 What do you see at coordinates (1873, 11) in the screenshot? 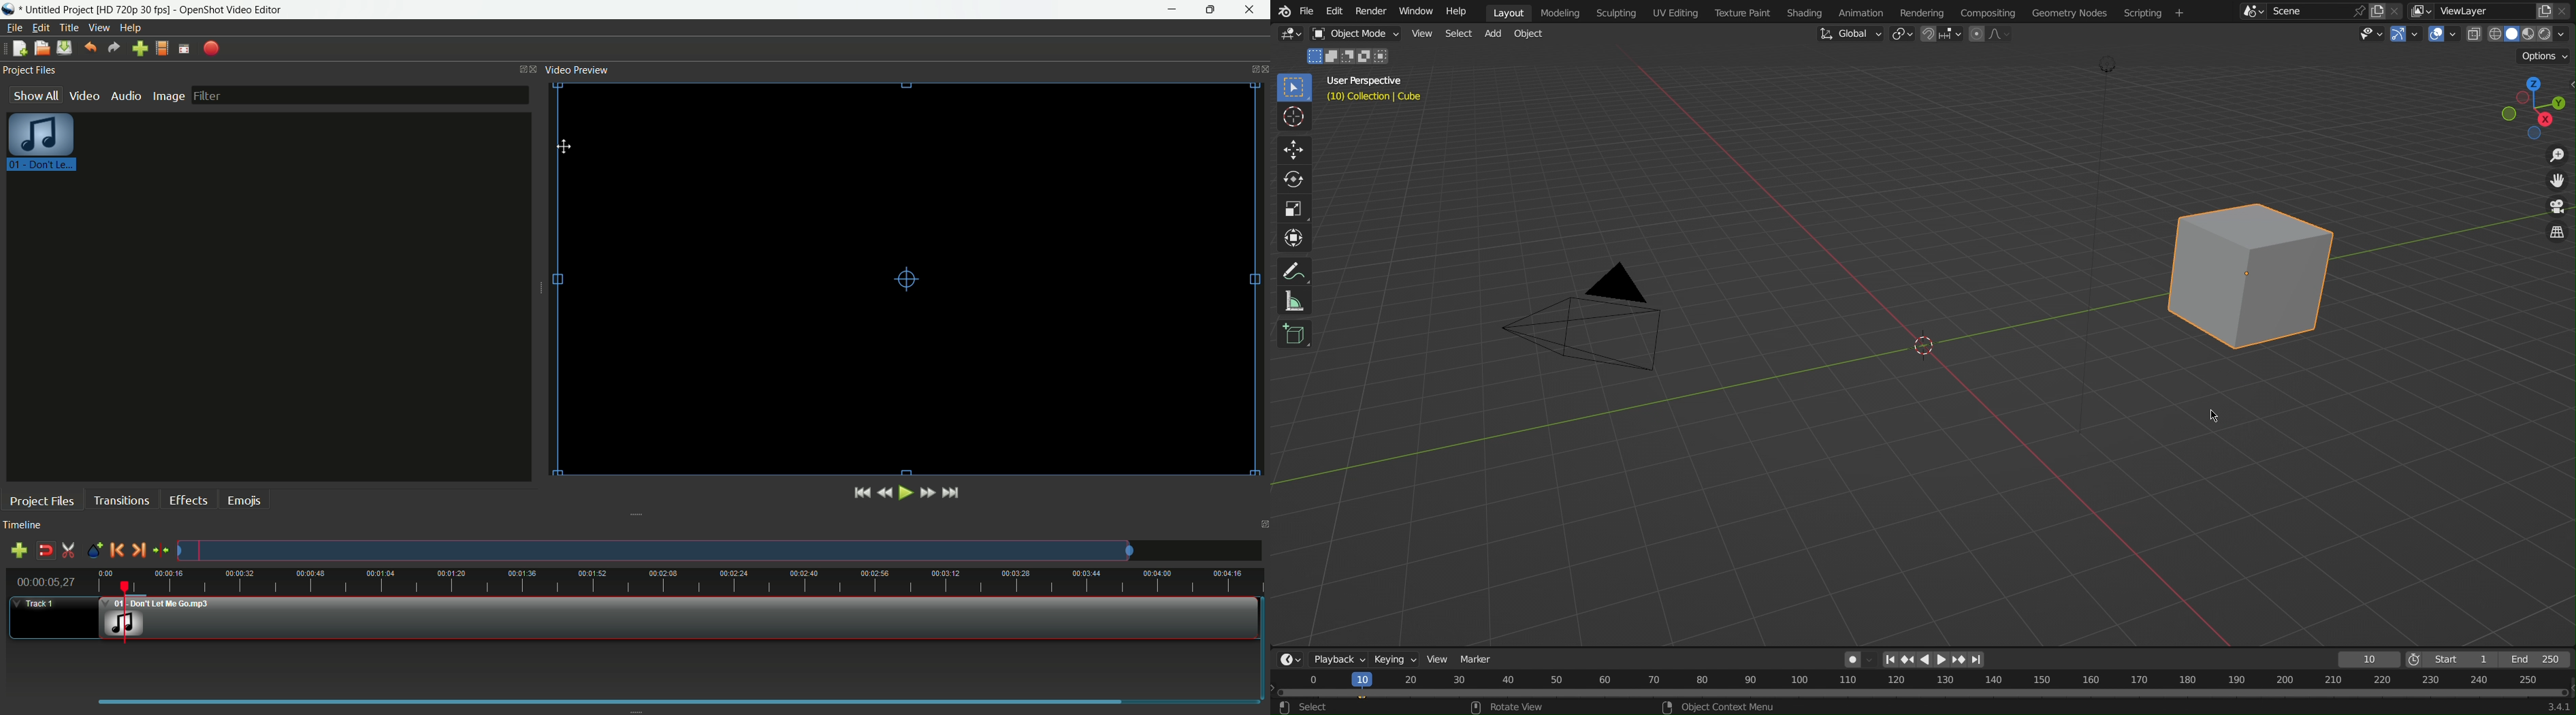
I see `Animation` at bounding box center [1873, 11].